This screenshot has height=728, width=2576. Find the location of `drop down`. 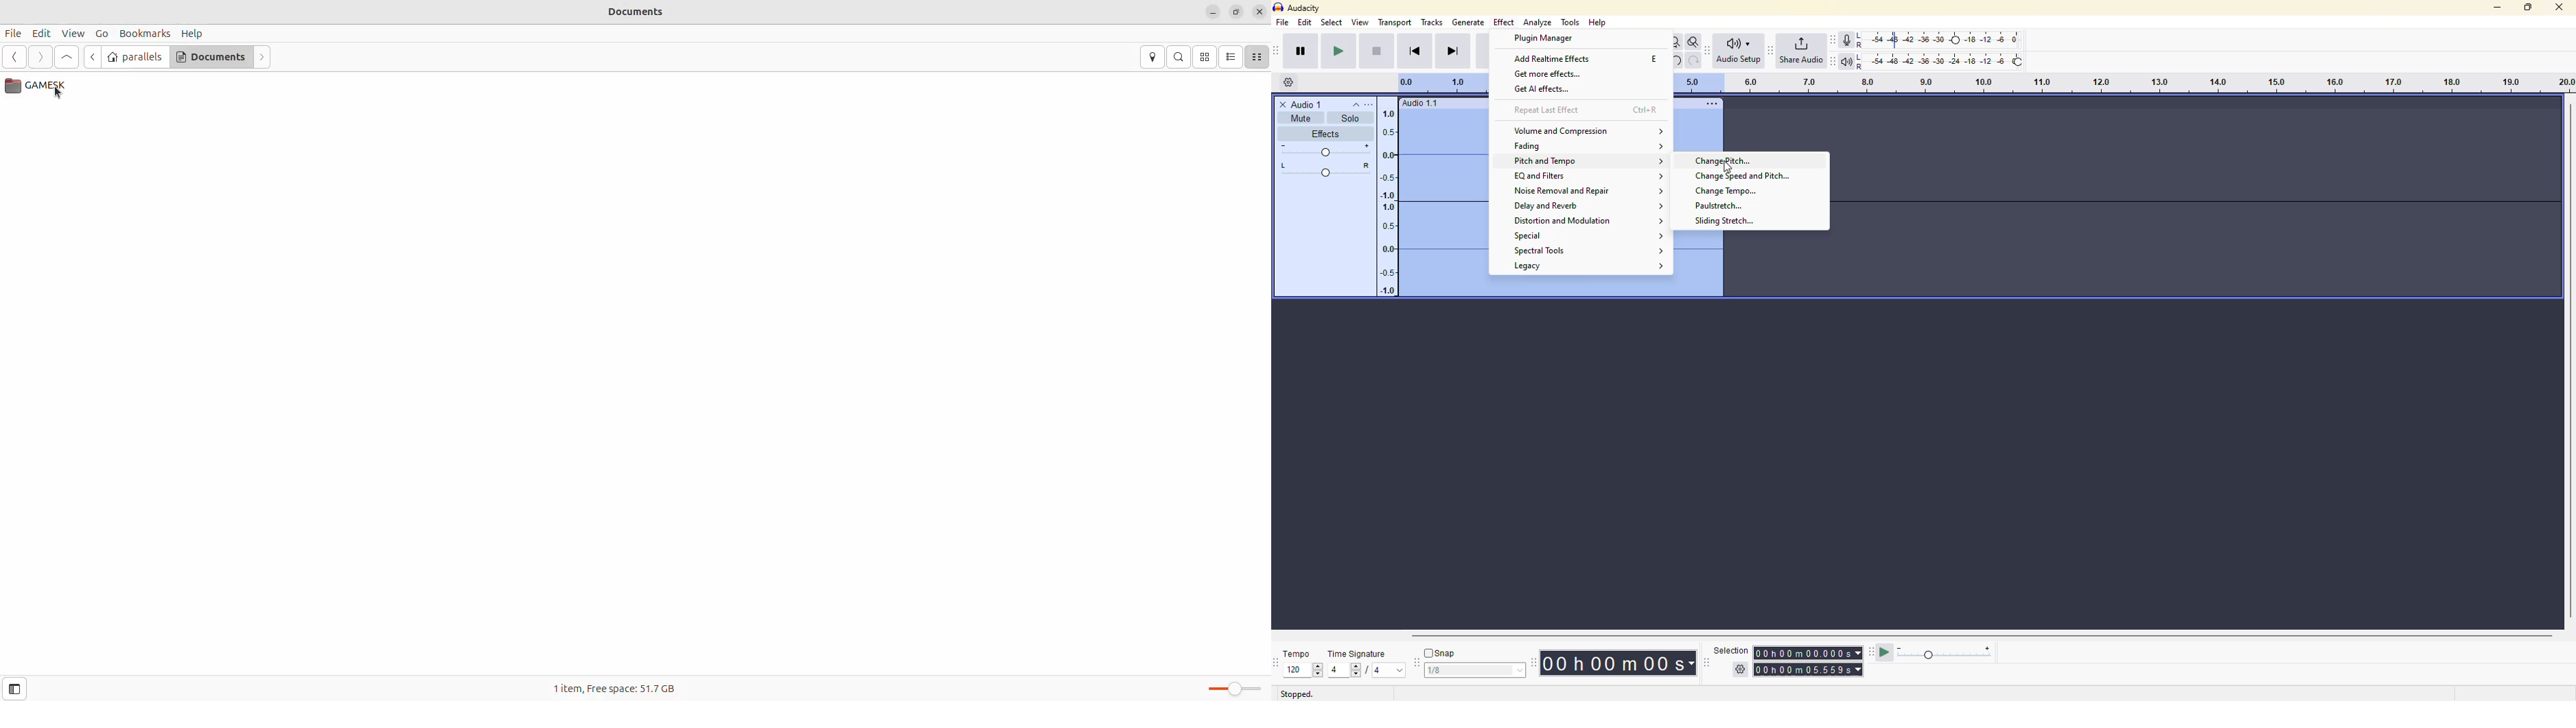

drop down is located at coordinates (1400, 670).